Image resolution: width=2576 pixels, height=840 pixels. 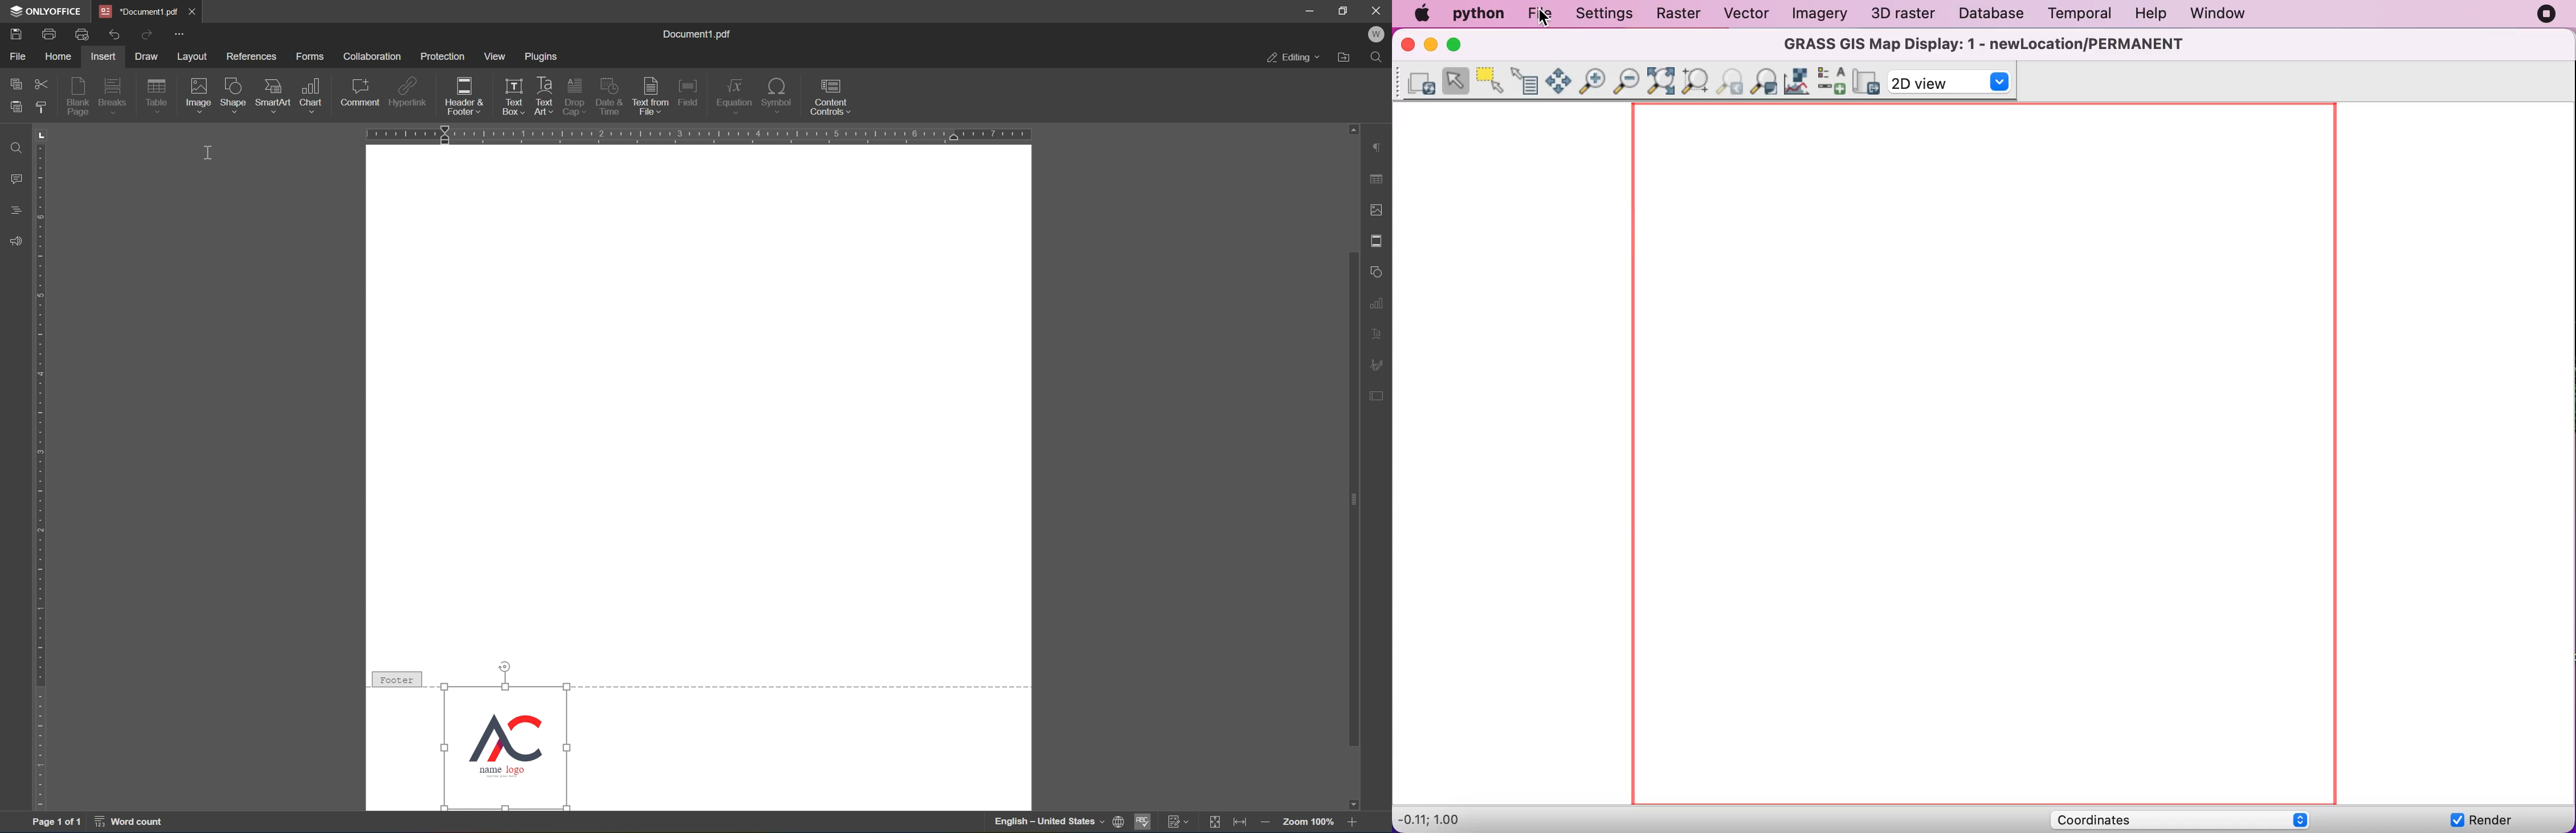 I want to click on collaboration, so click(x=372, y=57).